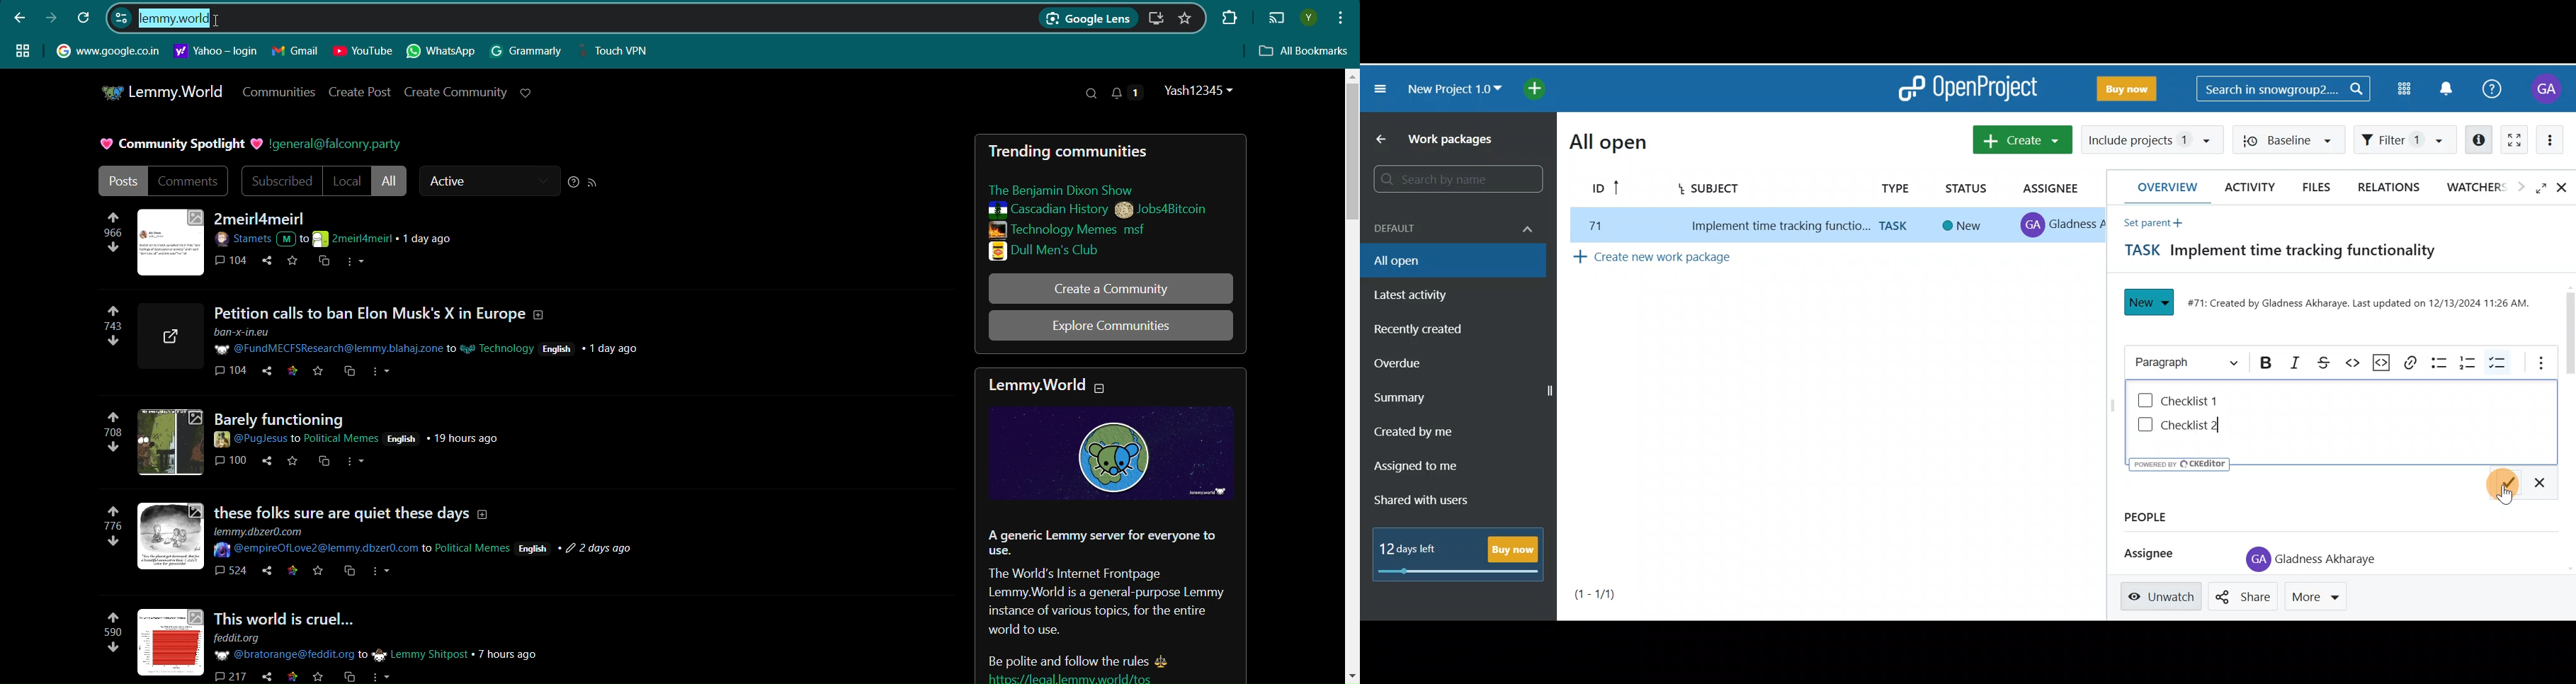 The width and height of the screenshot is (2576, 700). What do you see at coordinates (216, 51) in the screenshot?
I see `Hyperlink` at bounding box center [216, 51].